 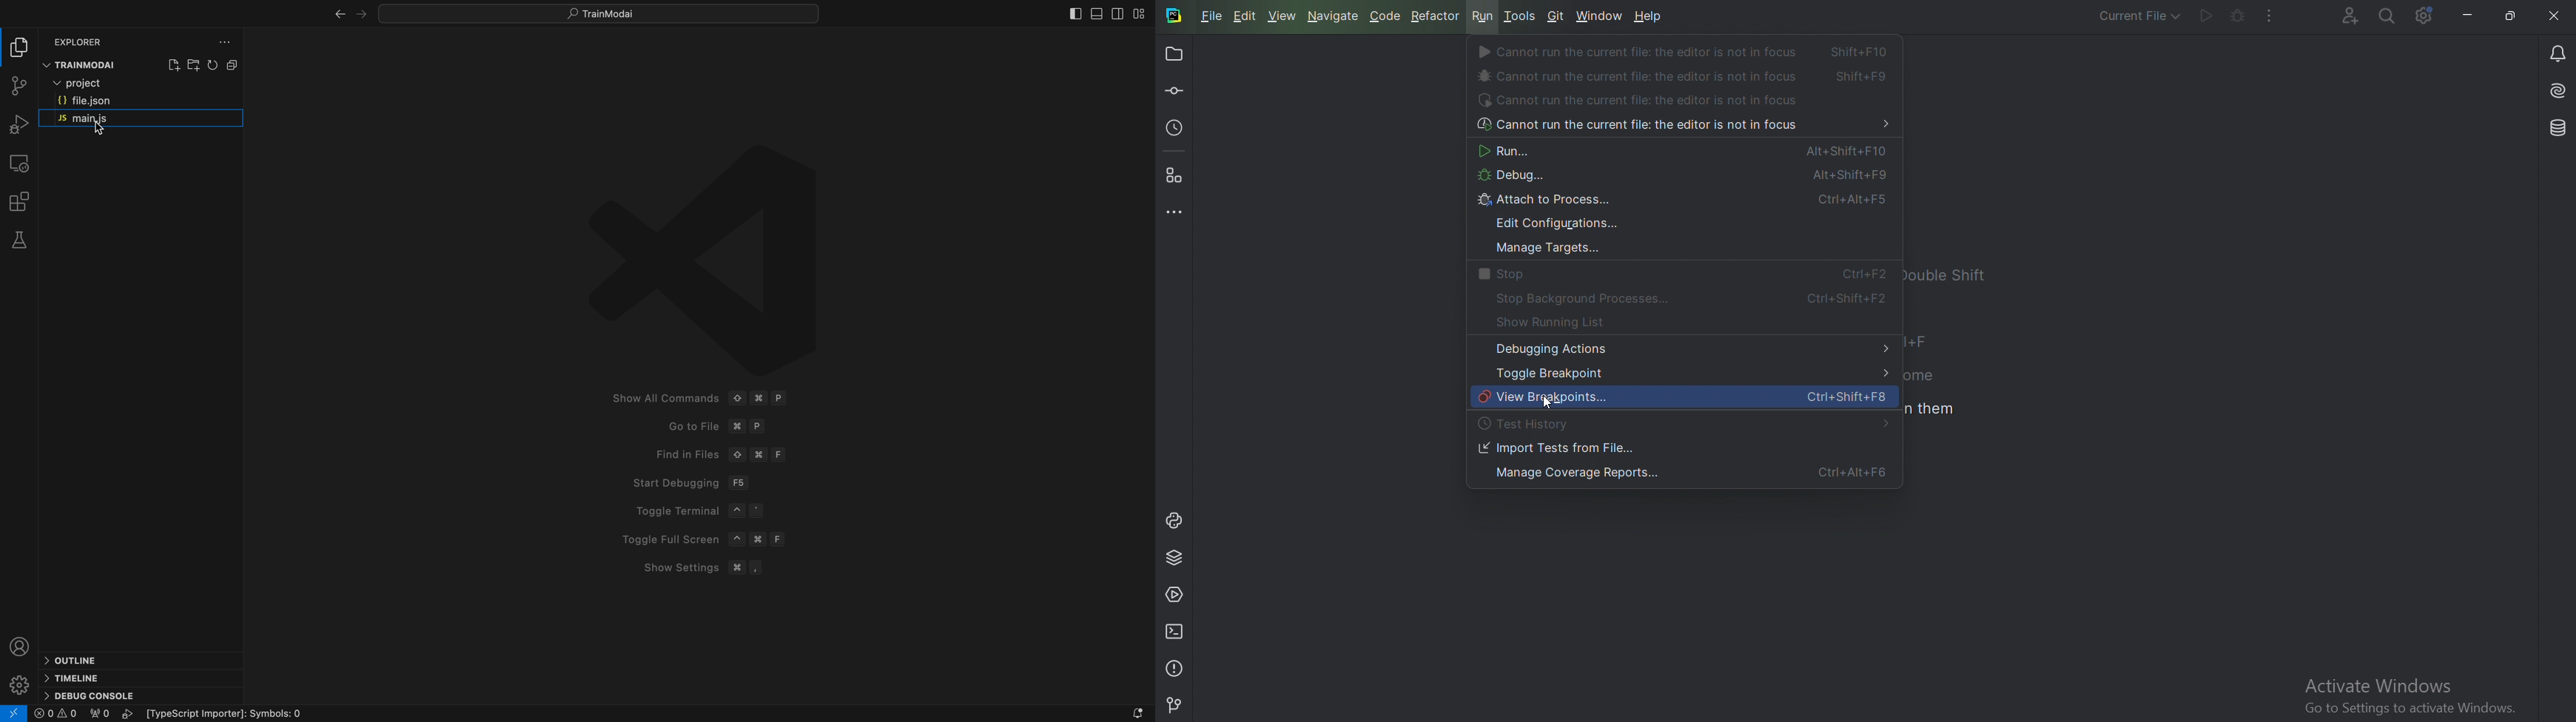 I want to click on Show All Commands © # P
Goto File %# P
Find in Files © # F
Start Debugging F56
Toggle Terminal ~ °
Toggle Full Screen ~ # F
Show Settings # ,, so click(x=697, y=399).